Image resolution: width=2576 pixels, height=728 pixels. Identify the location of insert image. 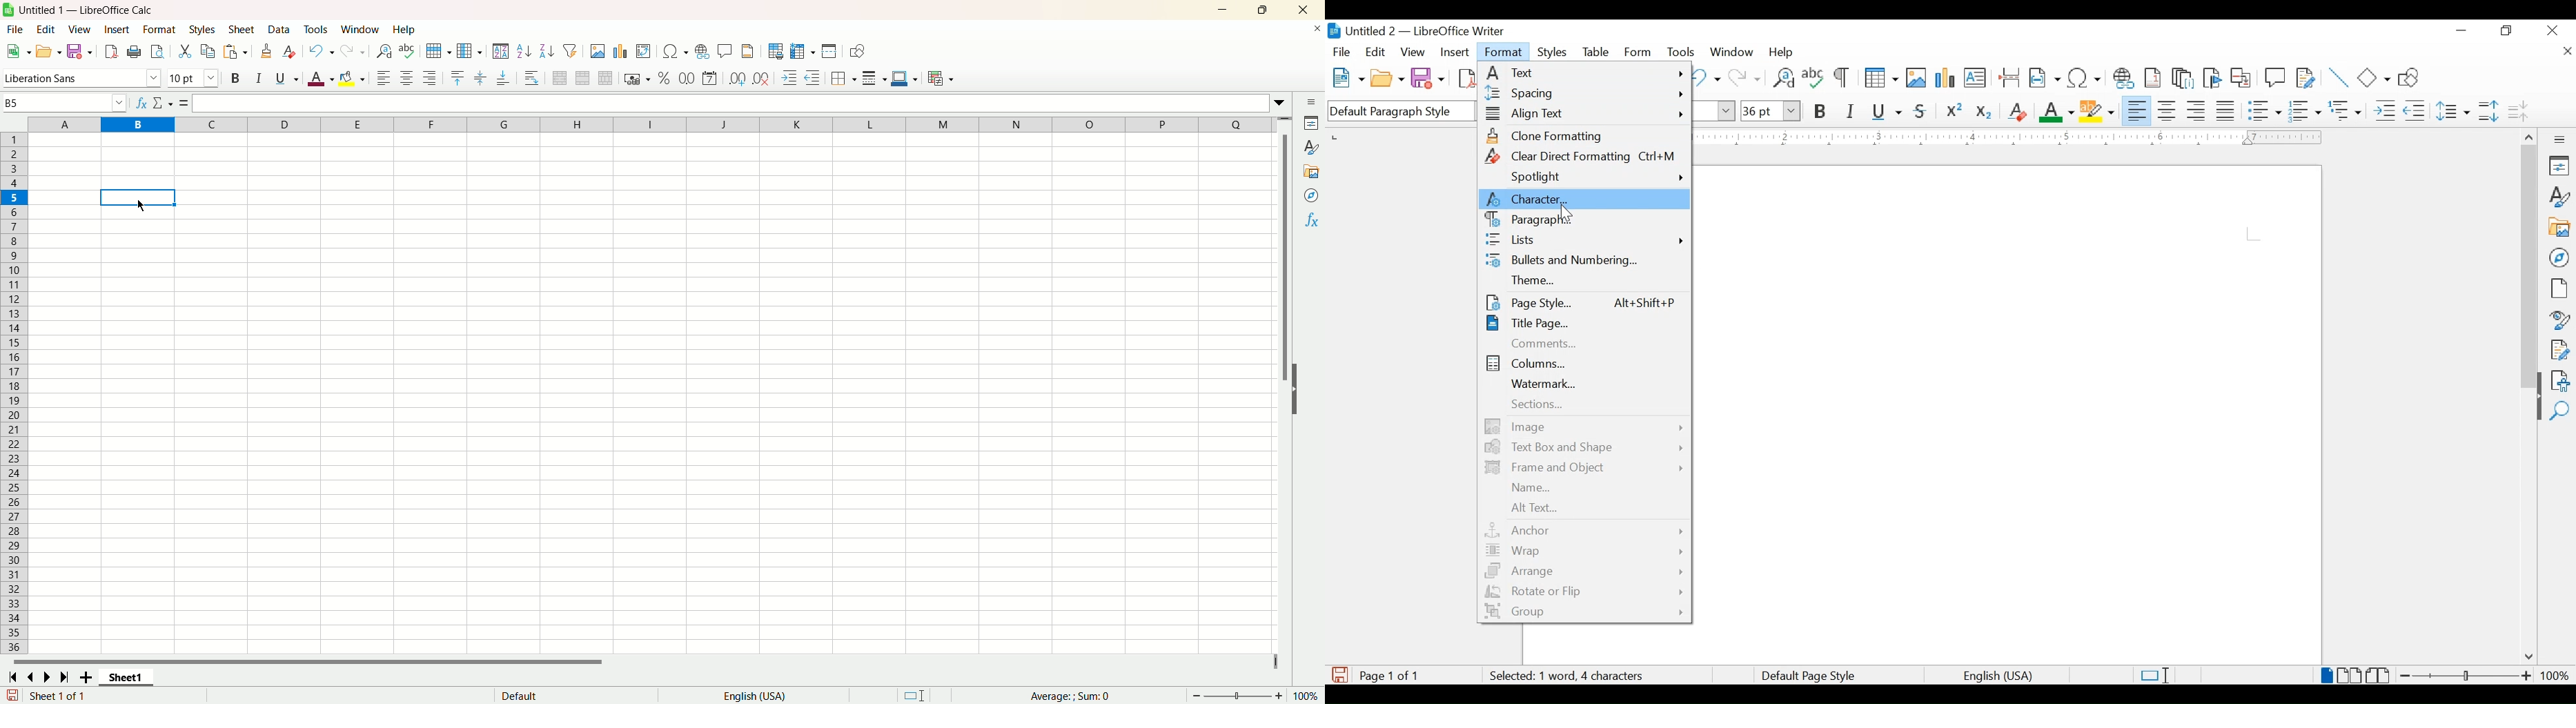
(598, 50).